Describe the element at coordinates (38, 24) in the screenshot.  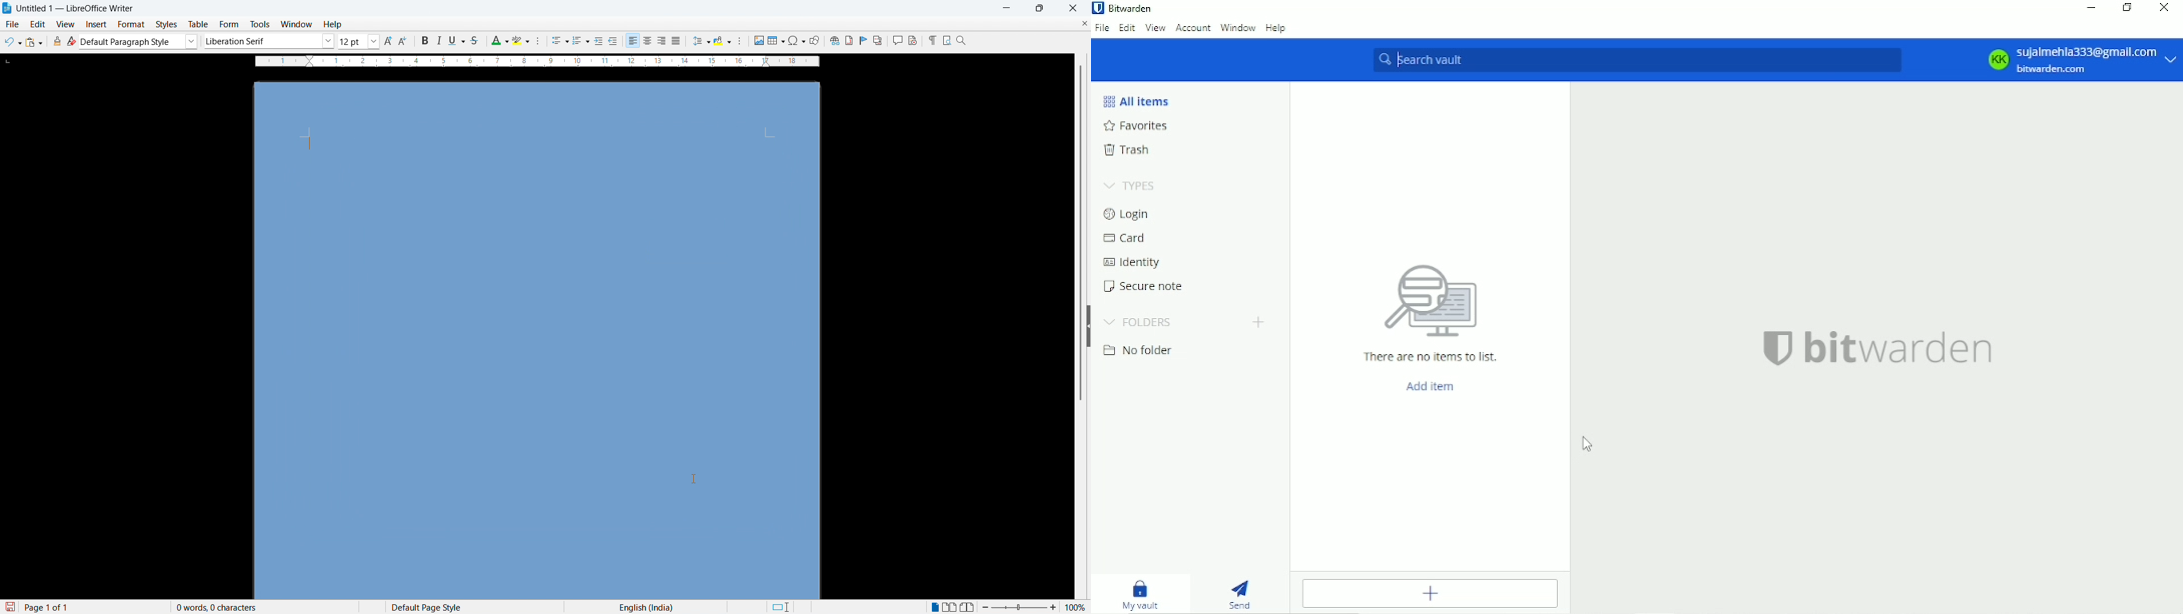
I see `Edit ` at that location.